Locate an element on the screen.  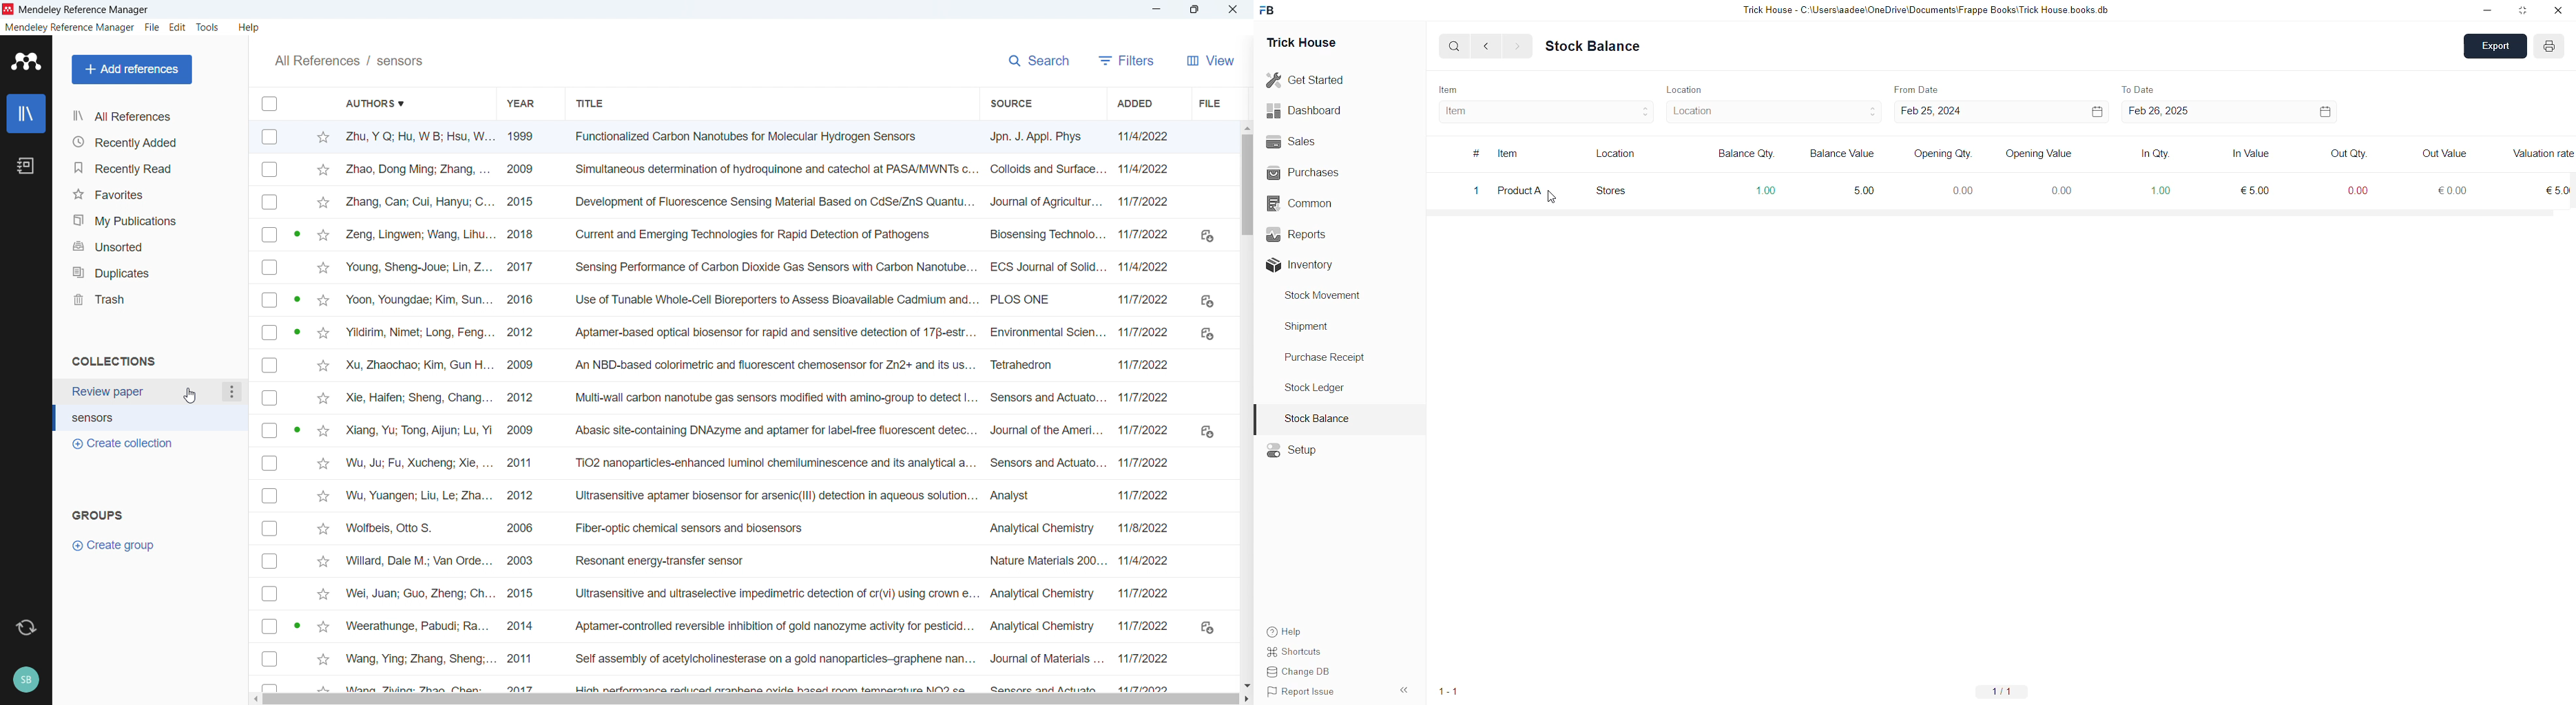
Dashboard is located at coordinates (1304, 113).